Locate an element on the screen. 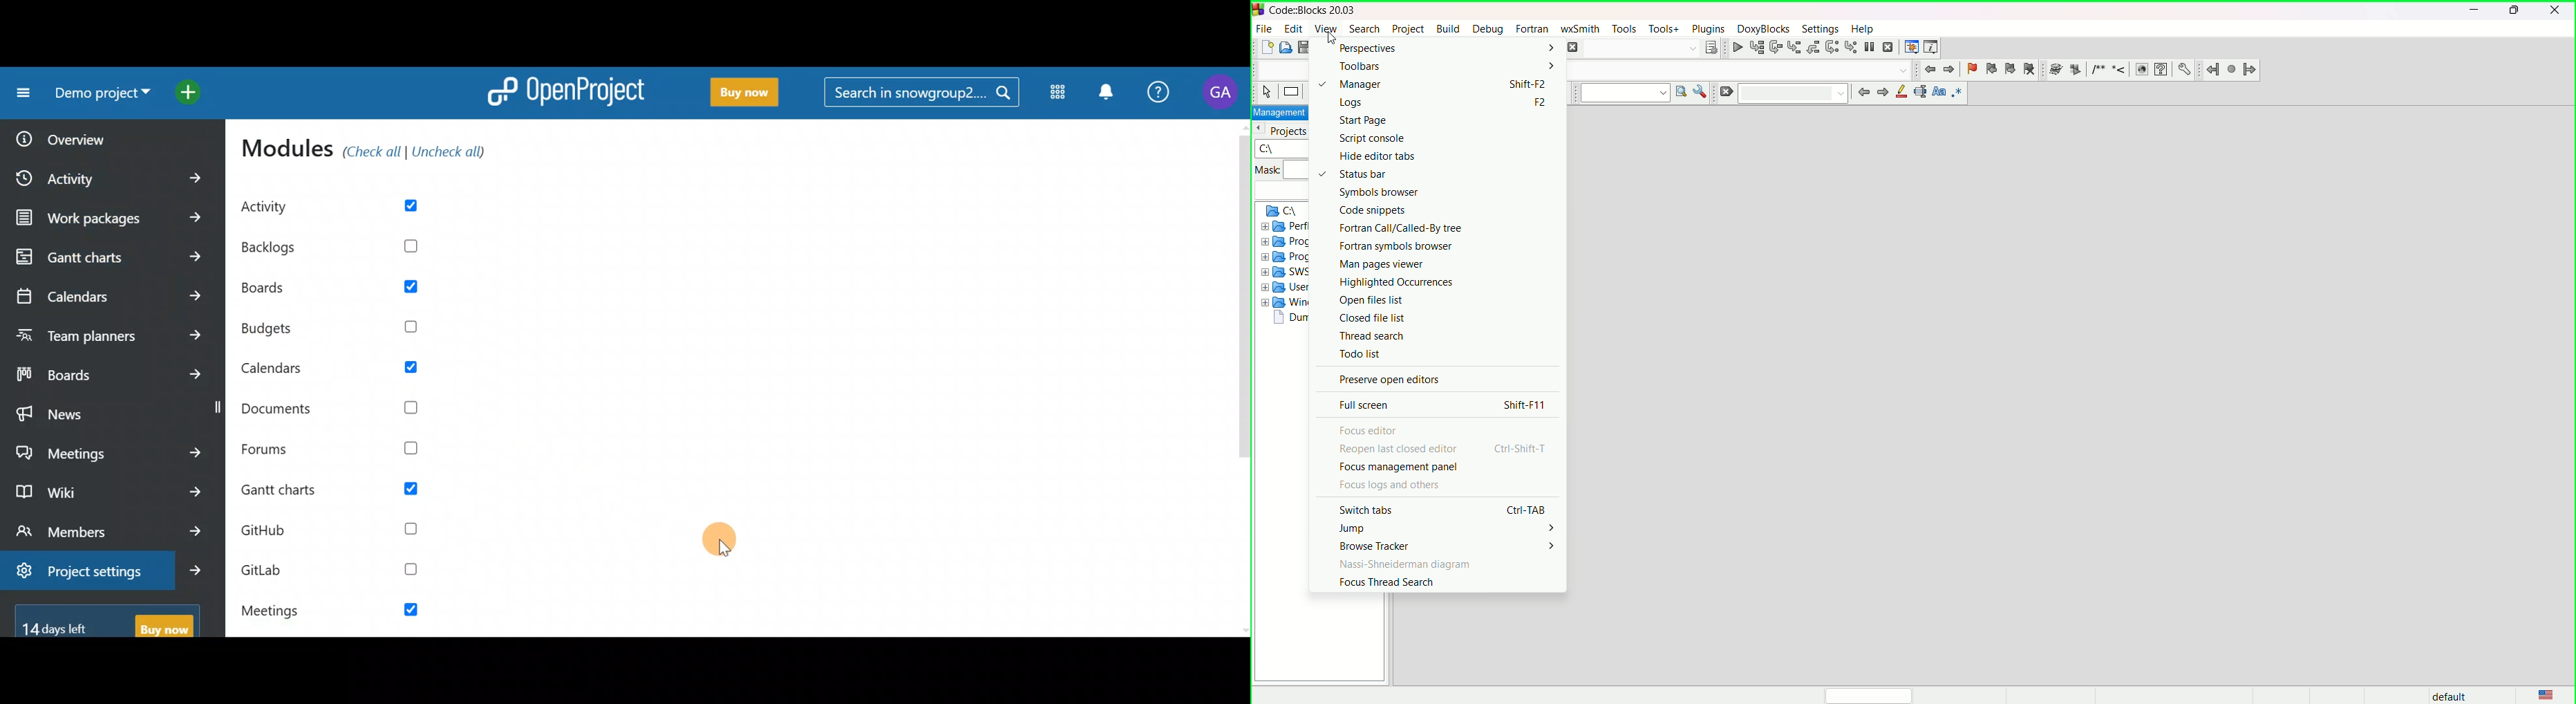  default is located at coordinates (2445, 695).